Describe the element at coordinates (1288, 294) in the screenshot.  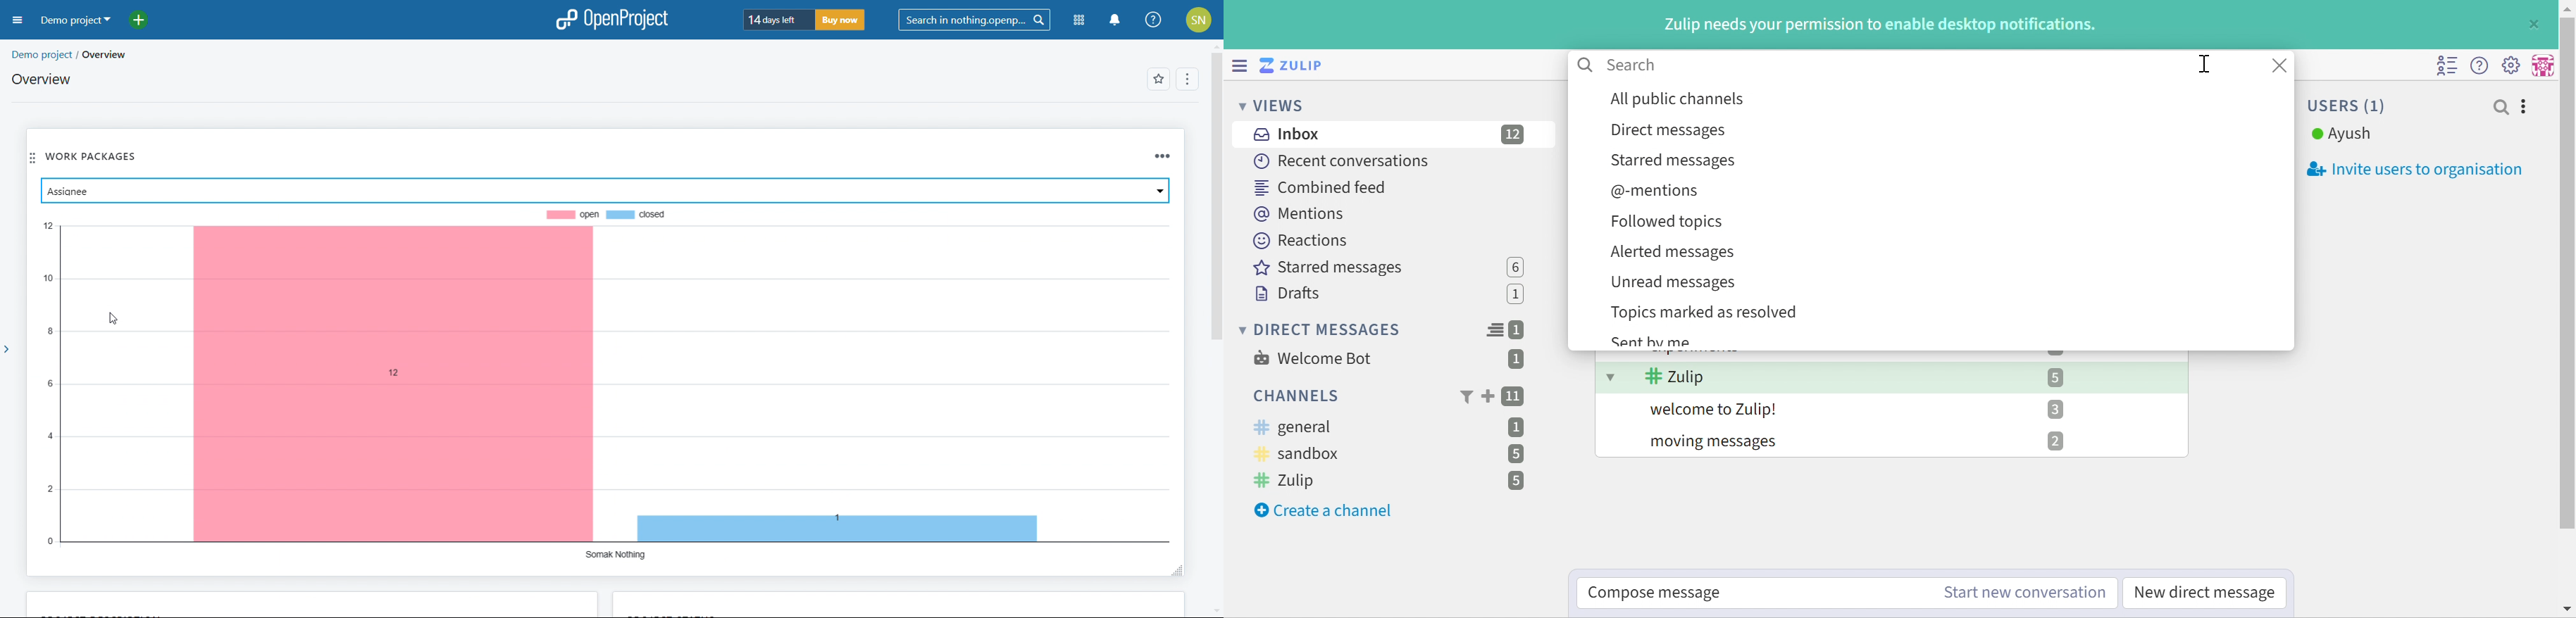
I see `Drafts` at that location.